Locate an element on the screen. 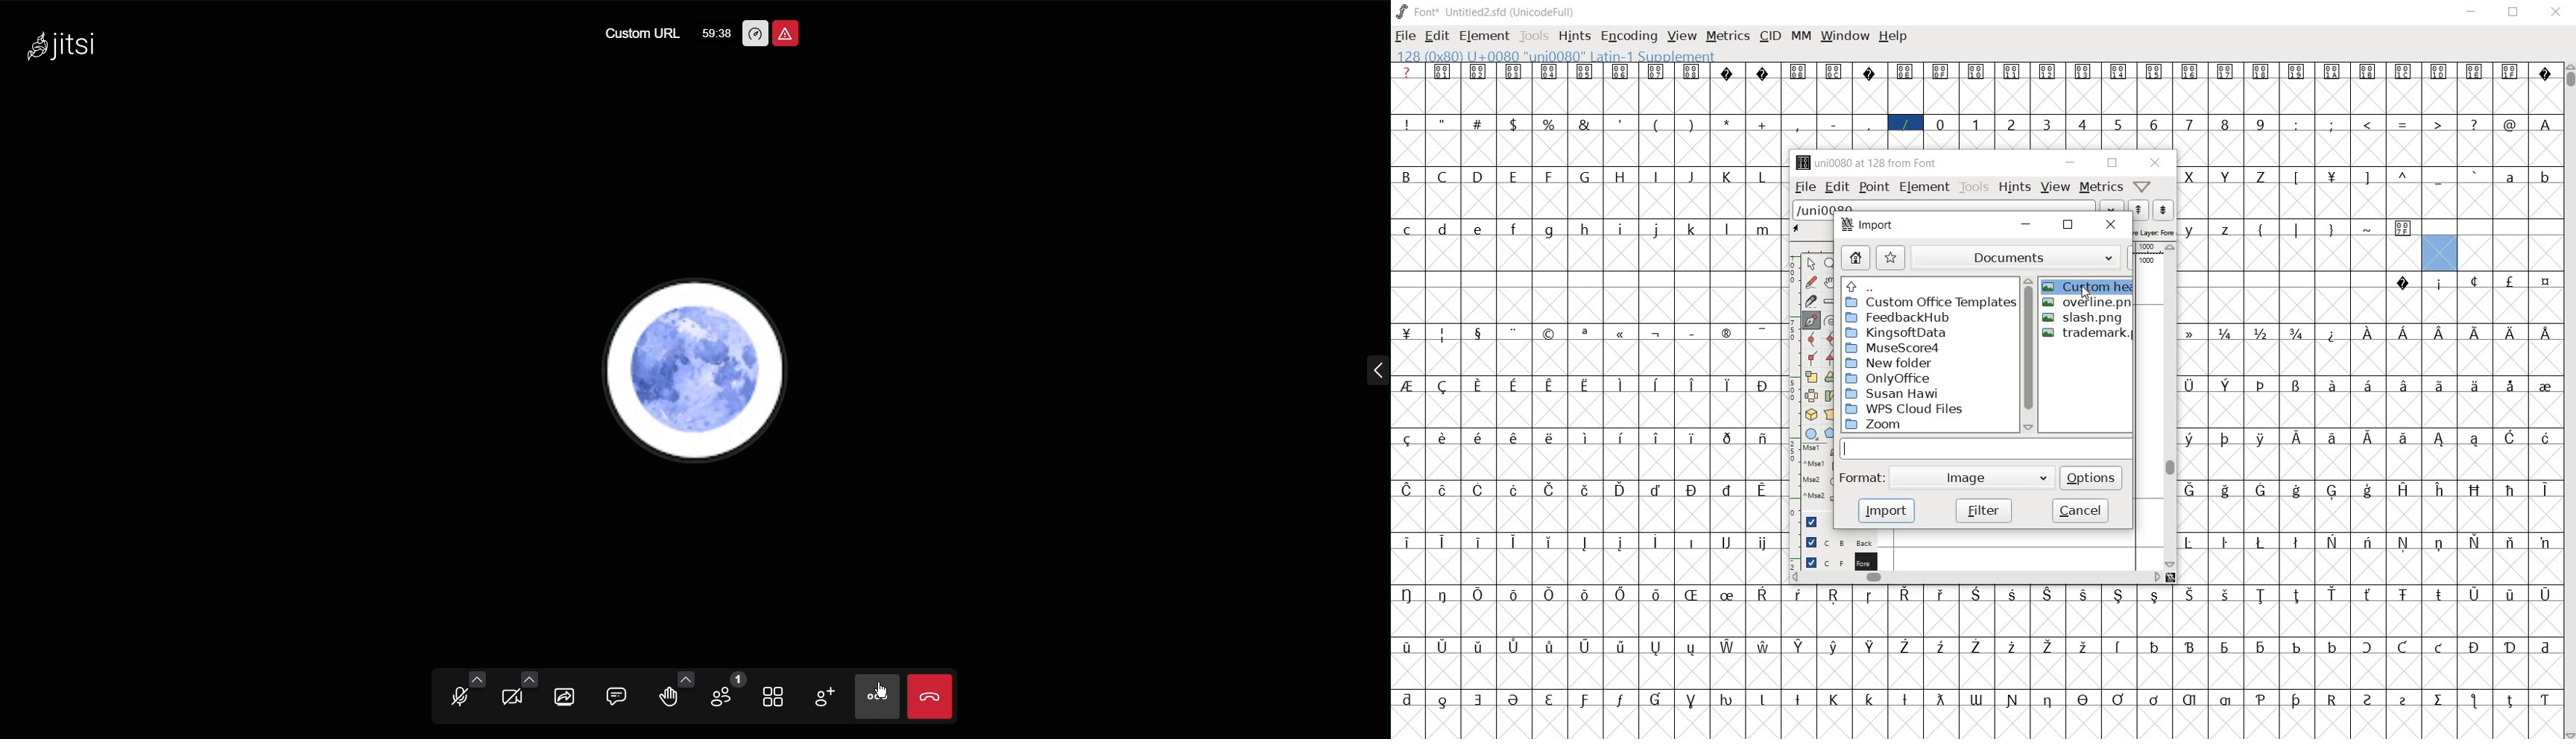  glyph is located at coordinates (2189, 177).